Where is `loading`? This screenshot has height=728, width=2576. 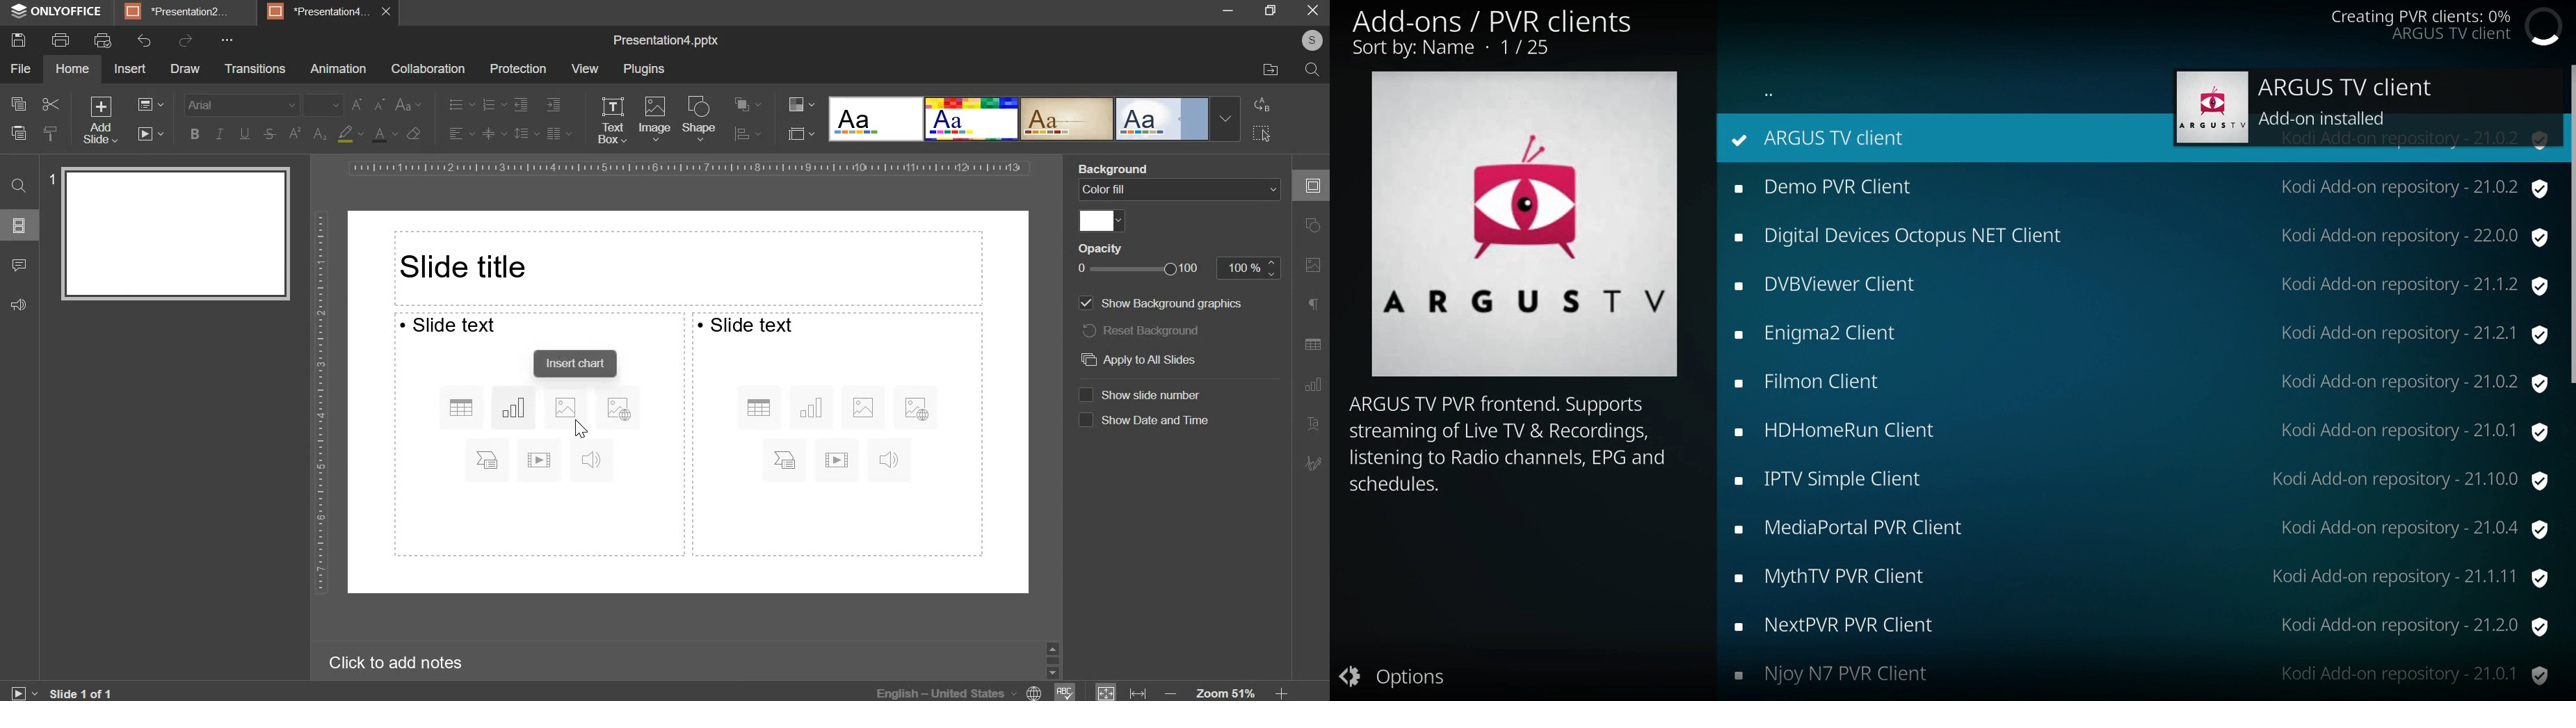
loading is located at coordinates (2549, 27).